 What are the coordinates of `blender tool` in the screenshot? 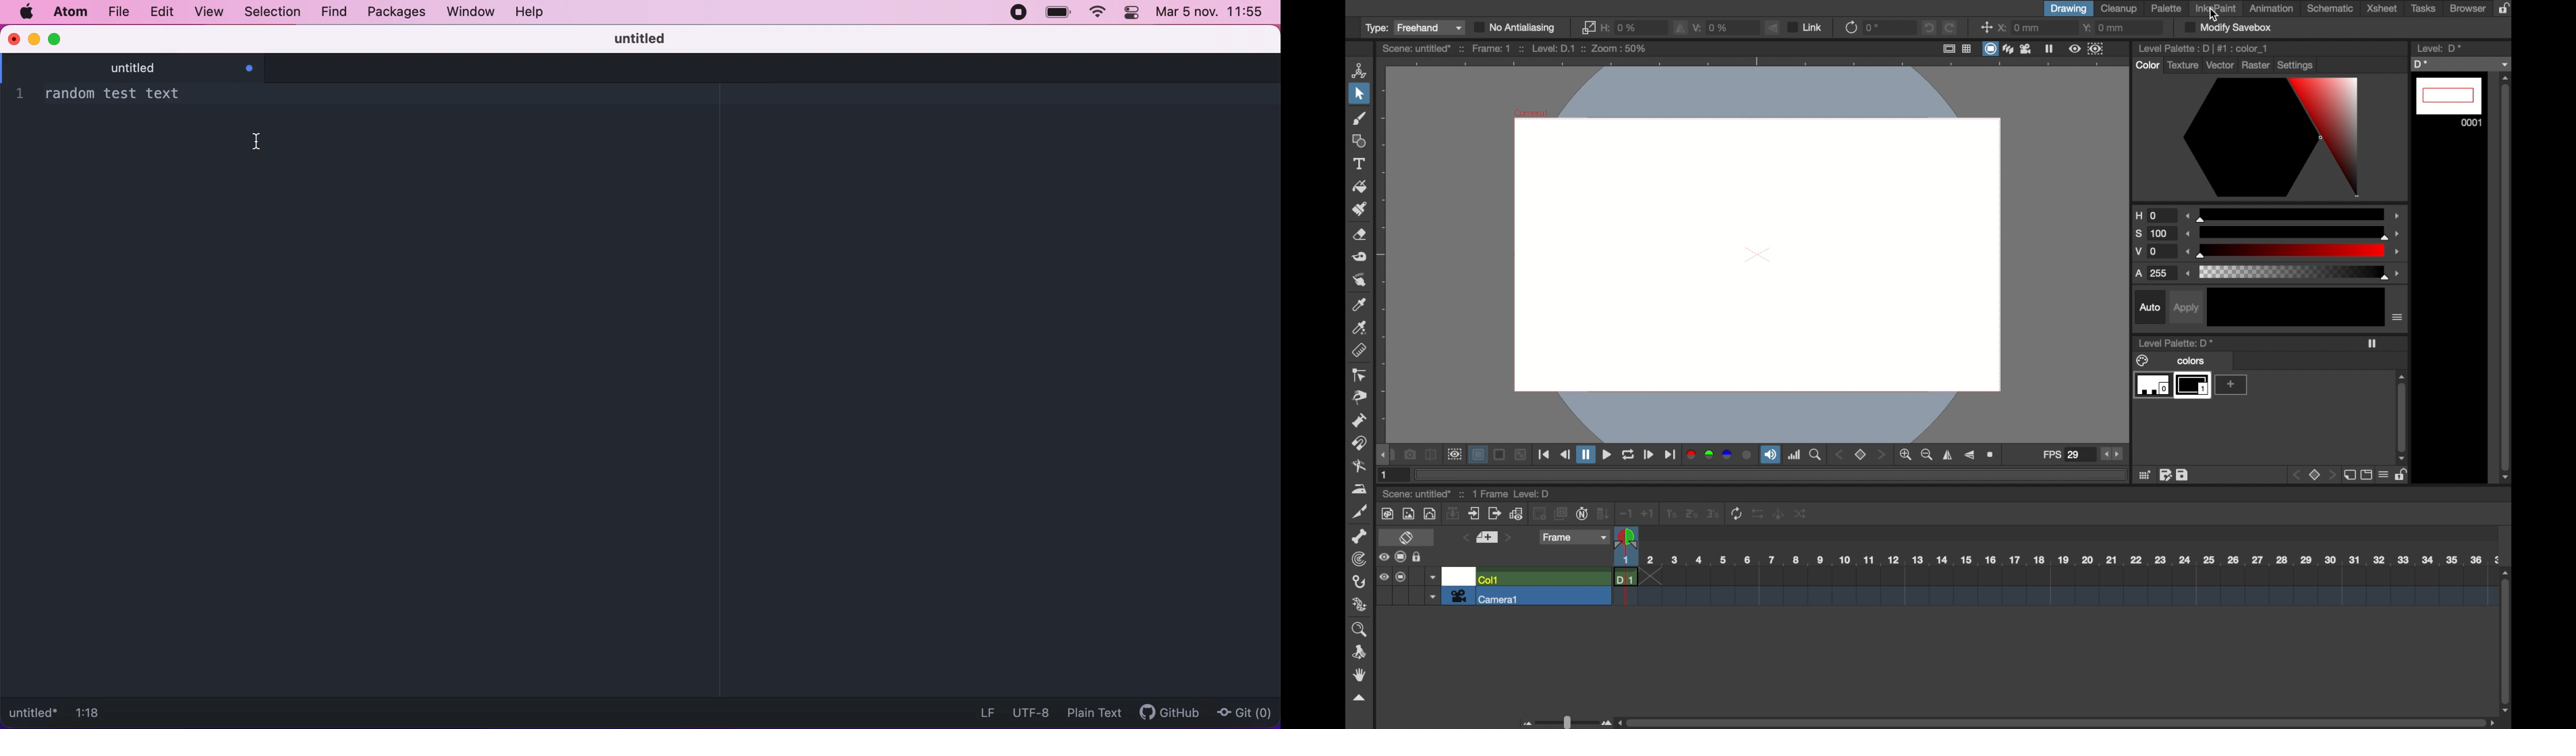 It's located at (1358, 466).